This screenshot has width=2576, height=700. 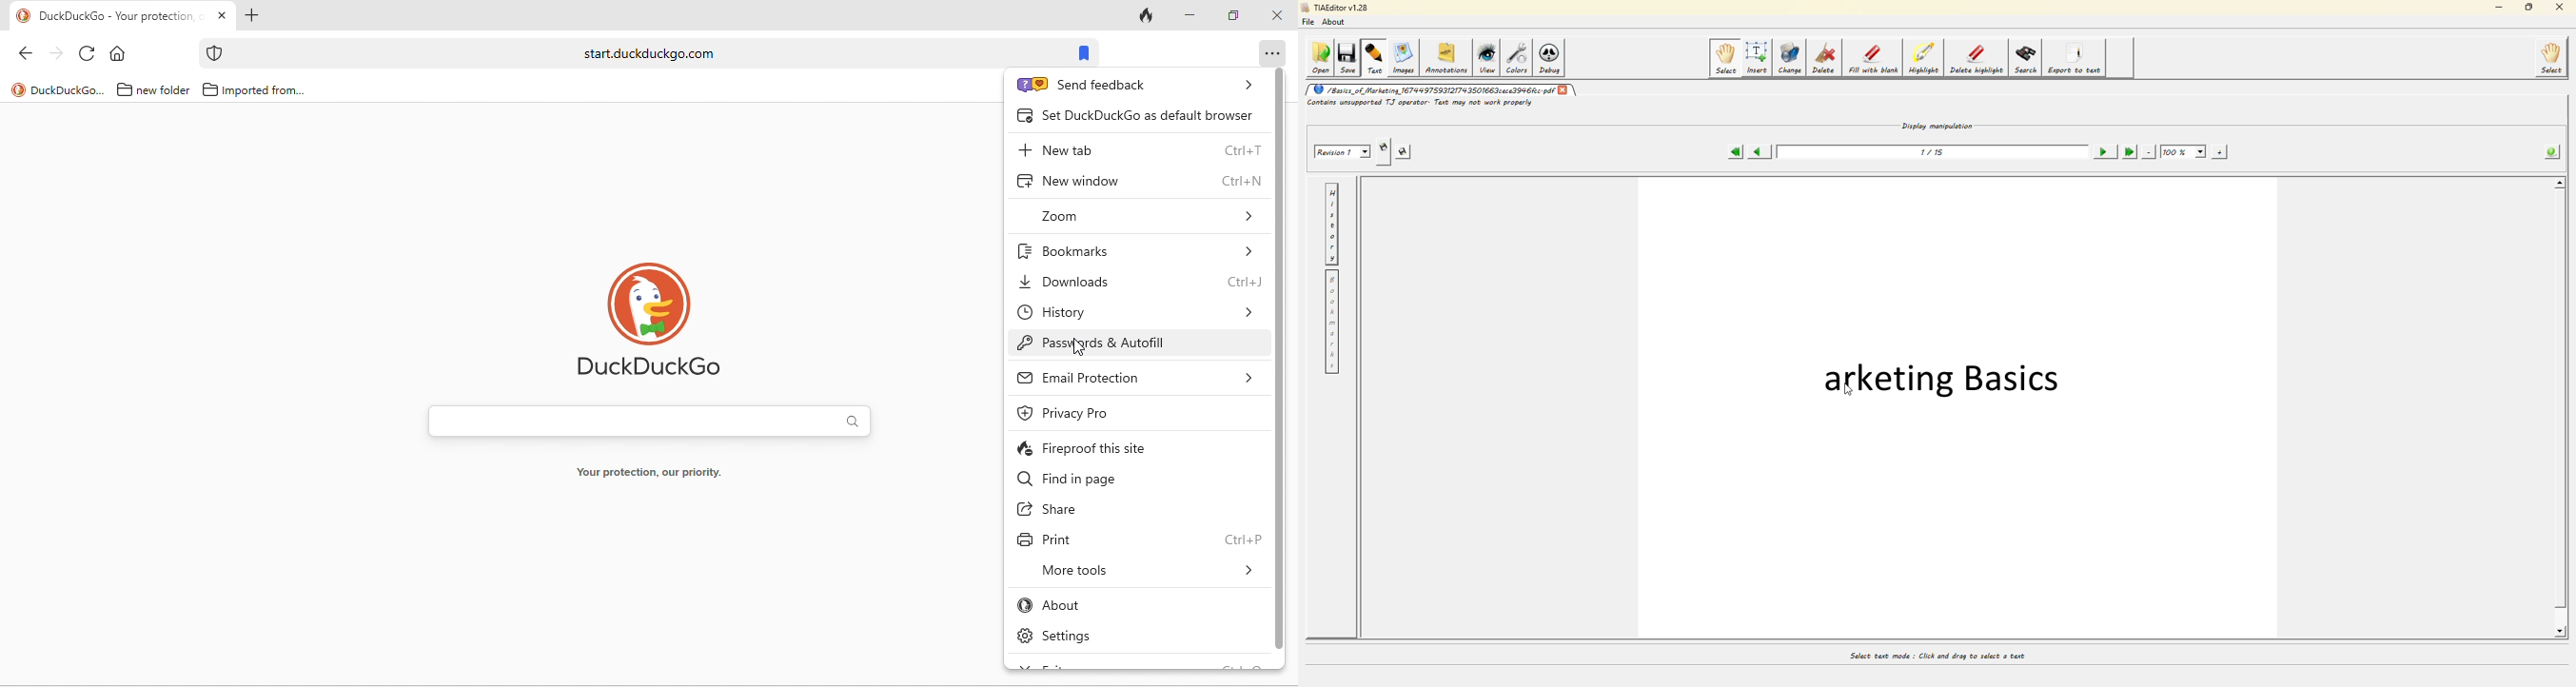 What do you see at coordinates (1331, 322) in the screenshot?
I see `bookmarks` at bounding box center [1331, 322].